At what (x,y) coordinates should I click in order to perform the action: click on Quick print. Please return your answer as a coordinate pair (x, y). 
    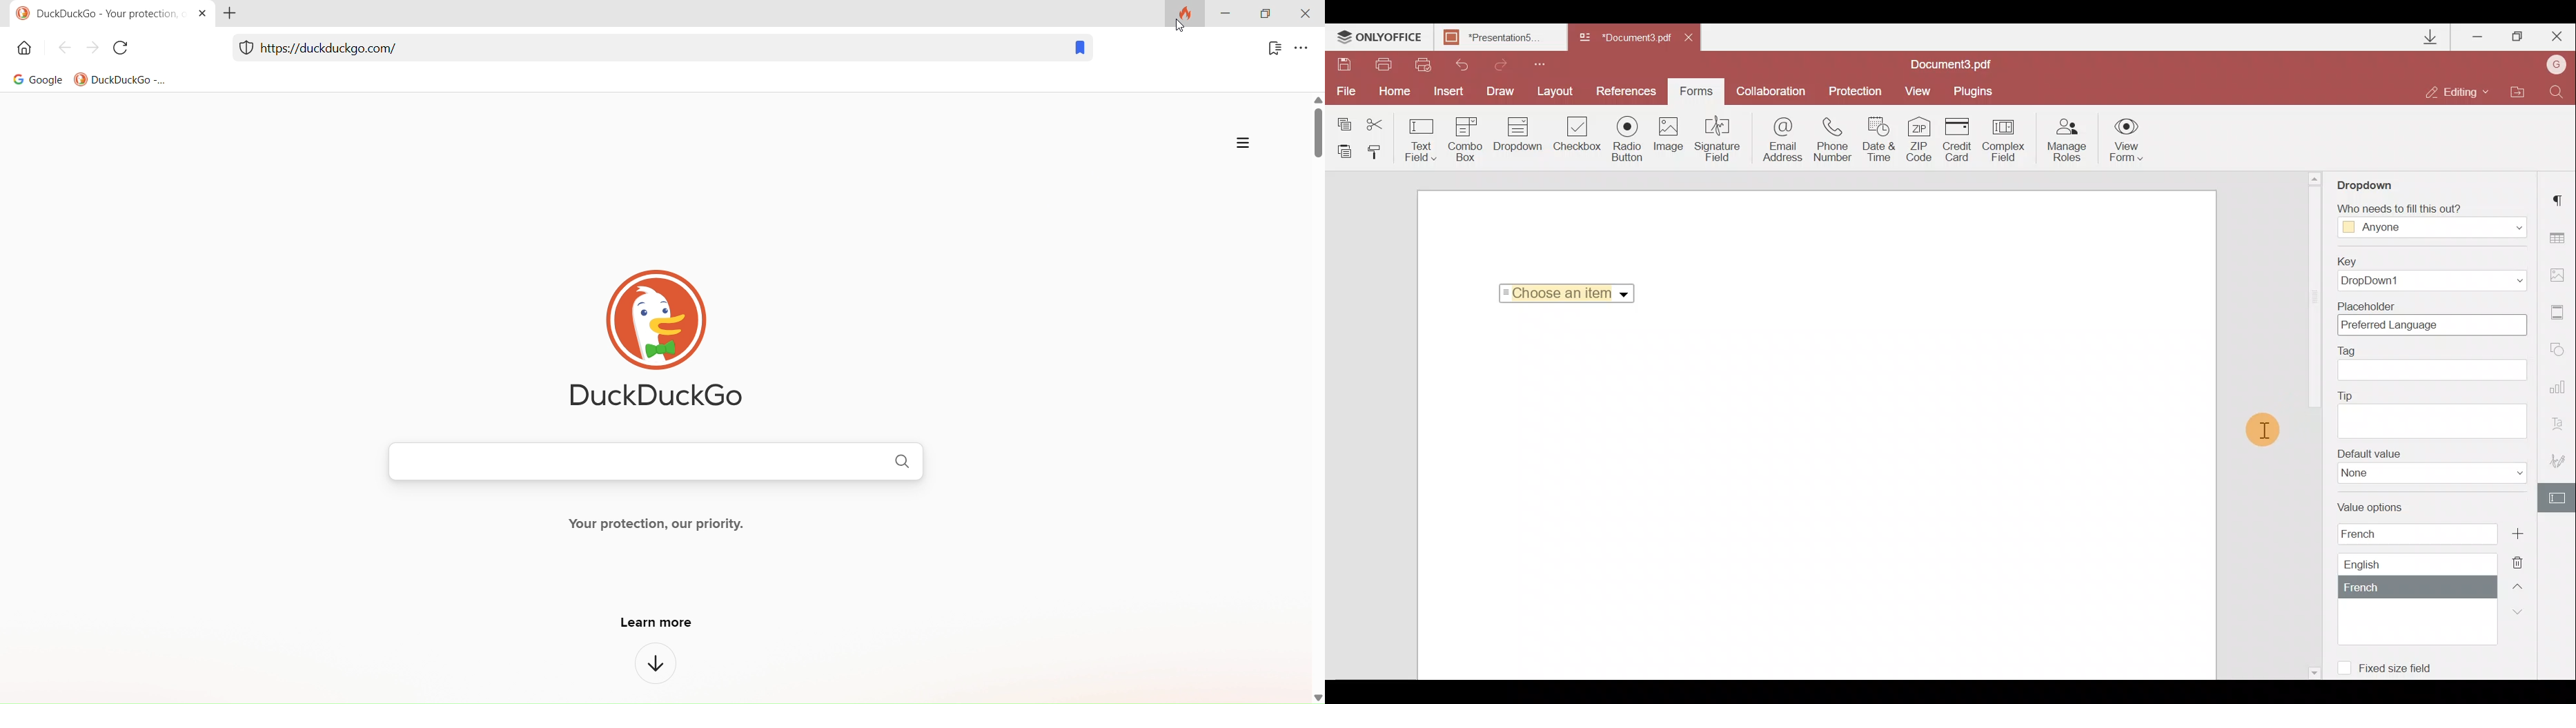
    Looking at the image, I should click on (1421, 64).